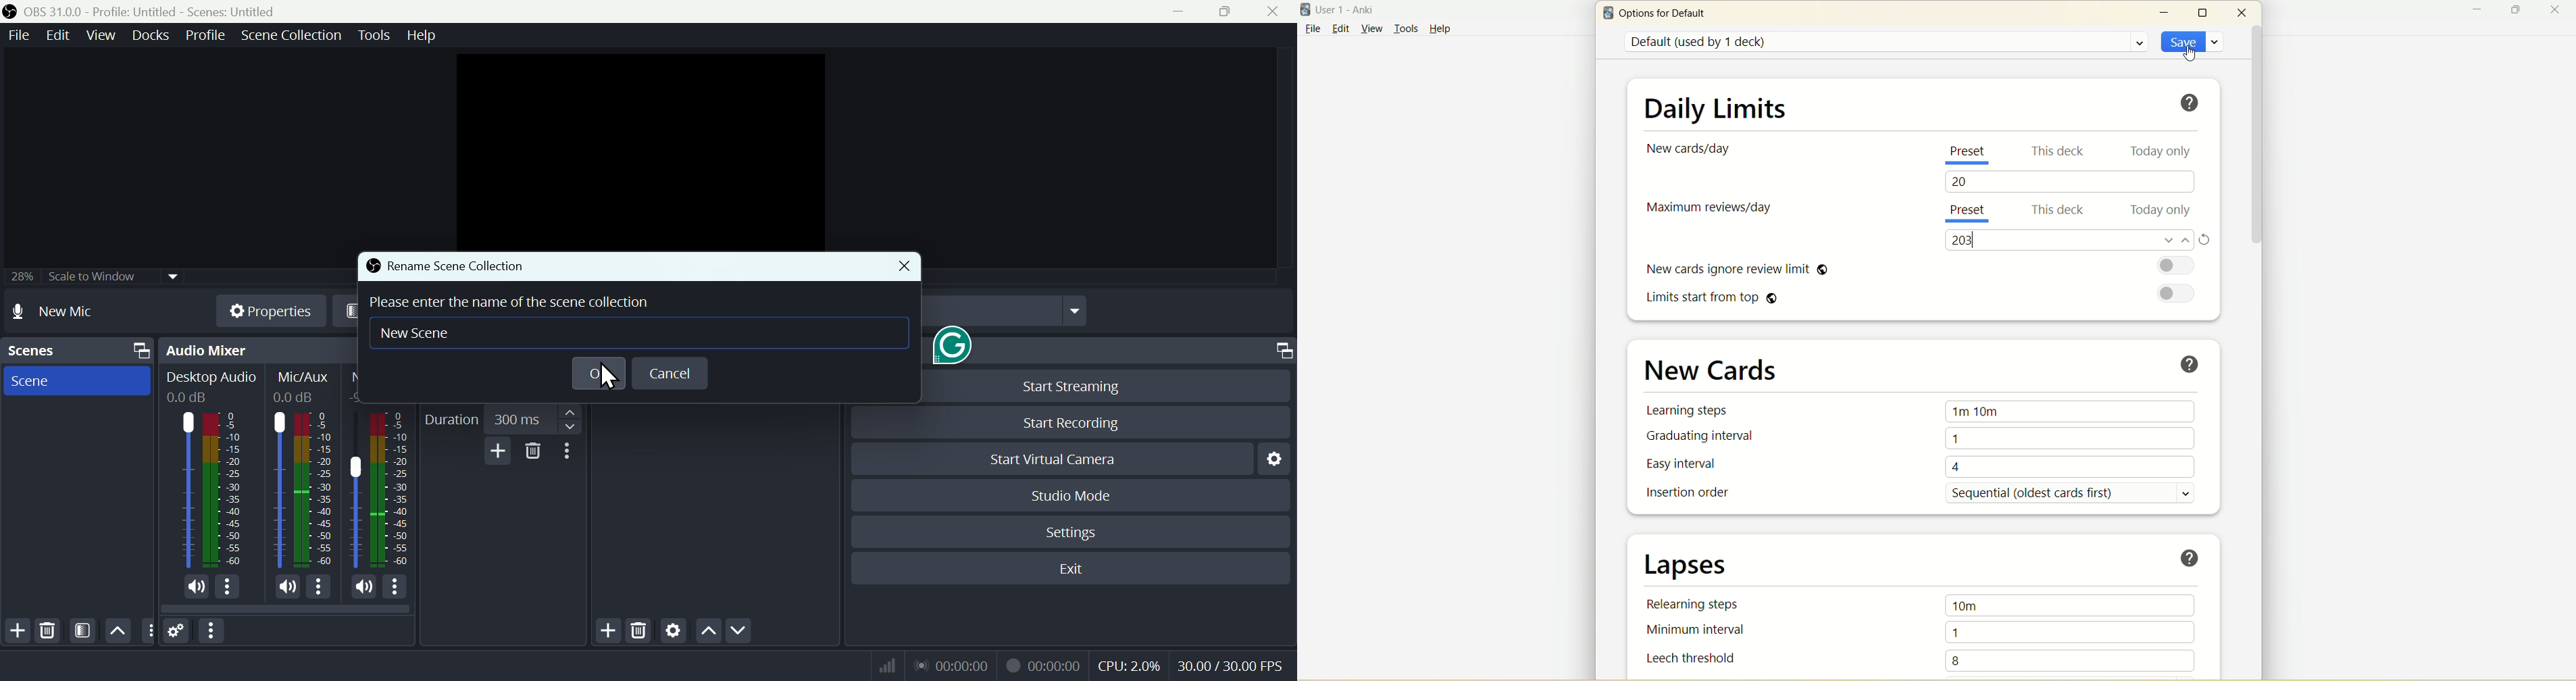 The width and height of the screenshot is (2576, 700). What do you see at coordinates (1702, 436) in the screenshot?
I see `graduating interval` at bounding box center [1702, 436].